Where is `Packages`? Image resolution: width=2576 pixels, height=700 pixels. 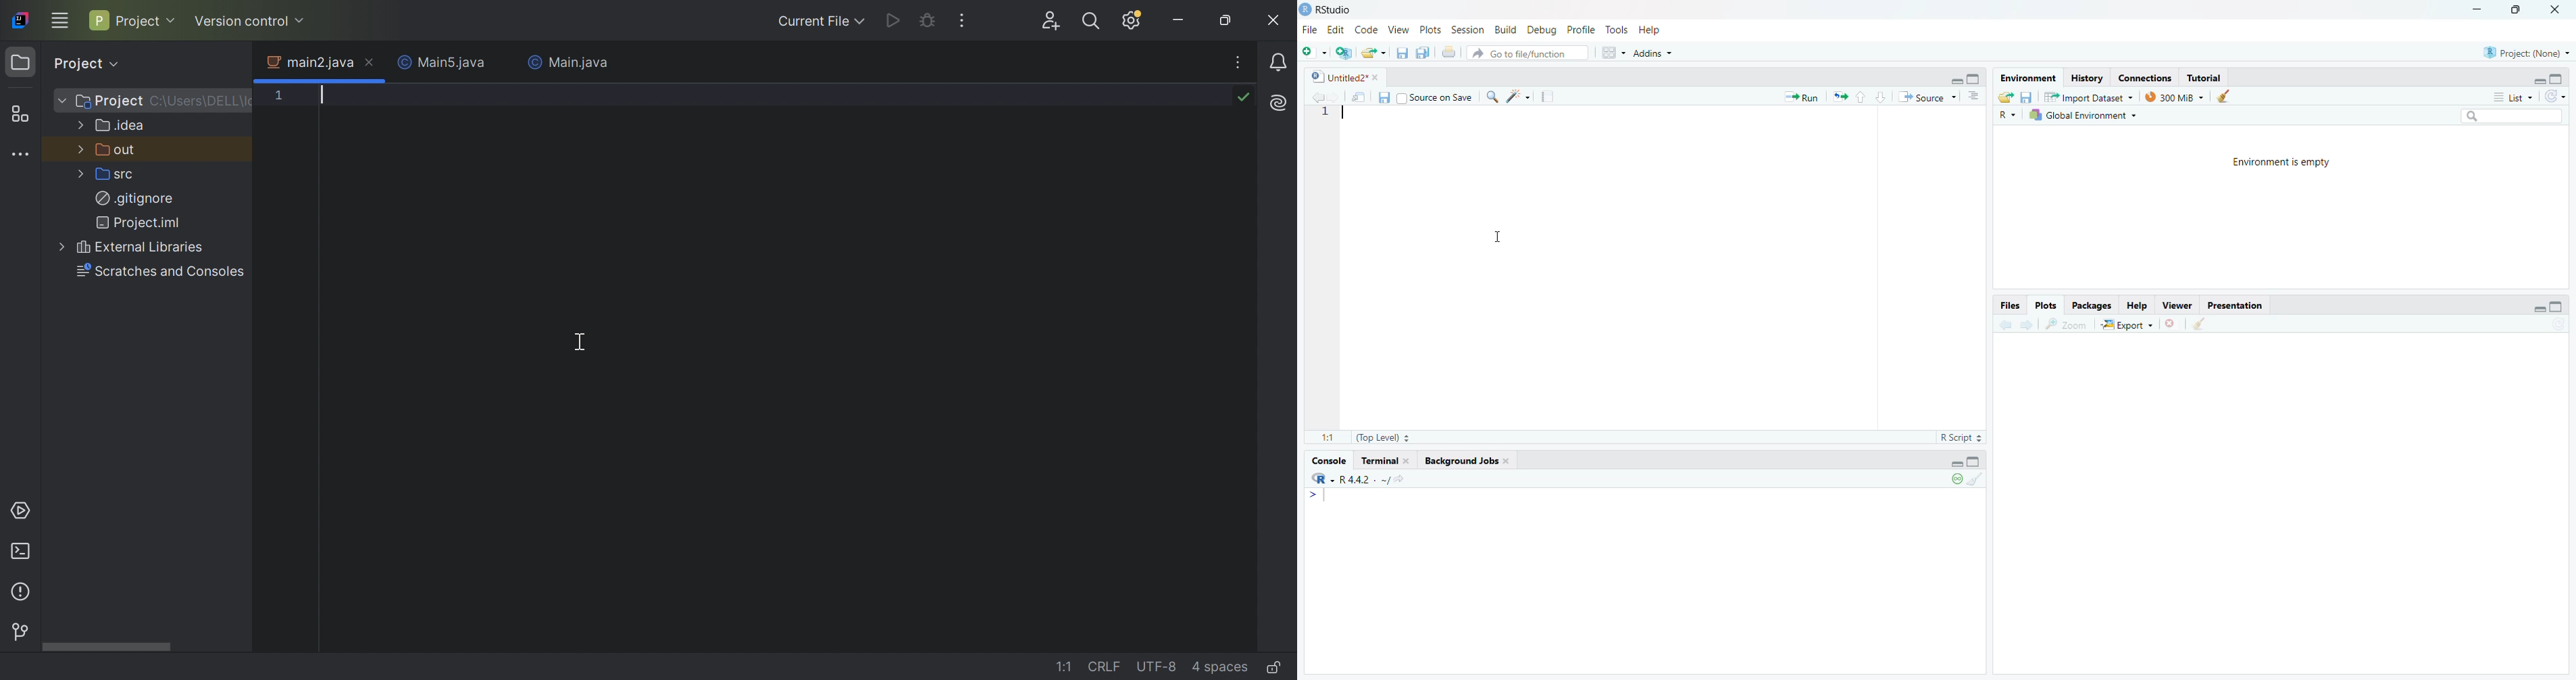
Packages is located at coordinates (2091, 306).